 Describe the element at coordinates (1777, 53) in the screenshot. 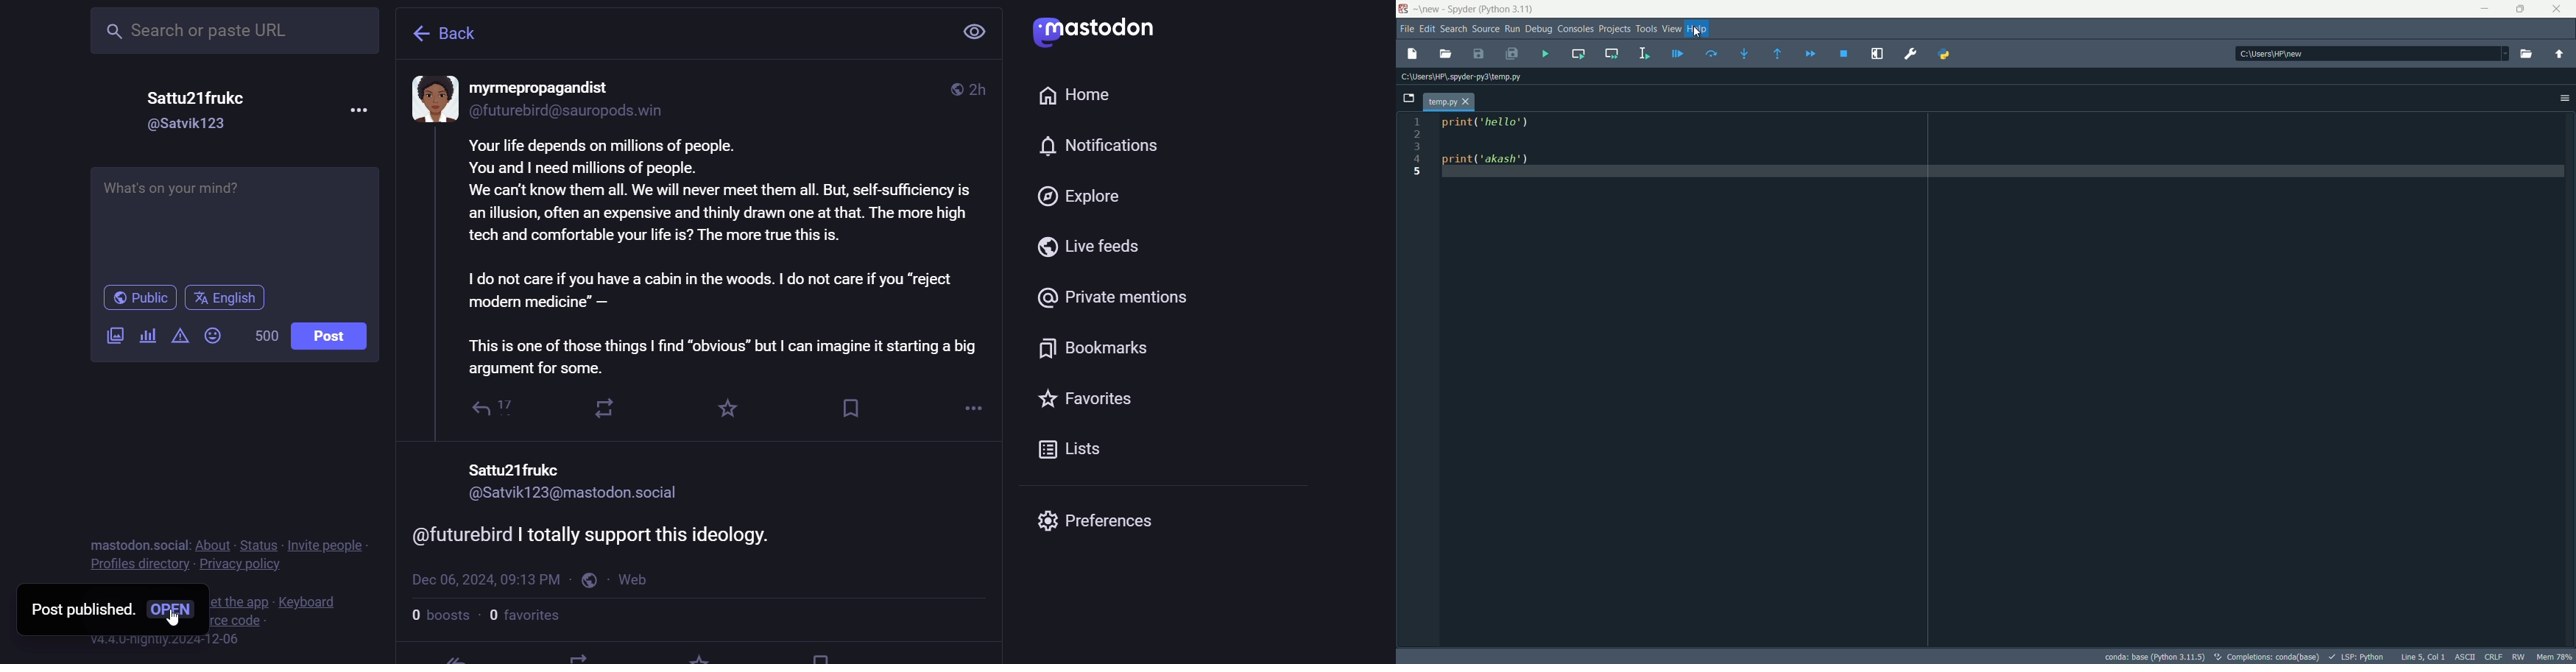

I see `execute until funtion or method returns` at that location.